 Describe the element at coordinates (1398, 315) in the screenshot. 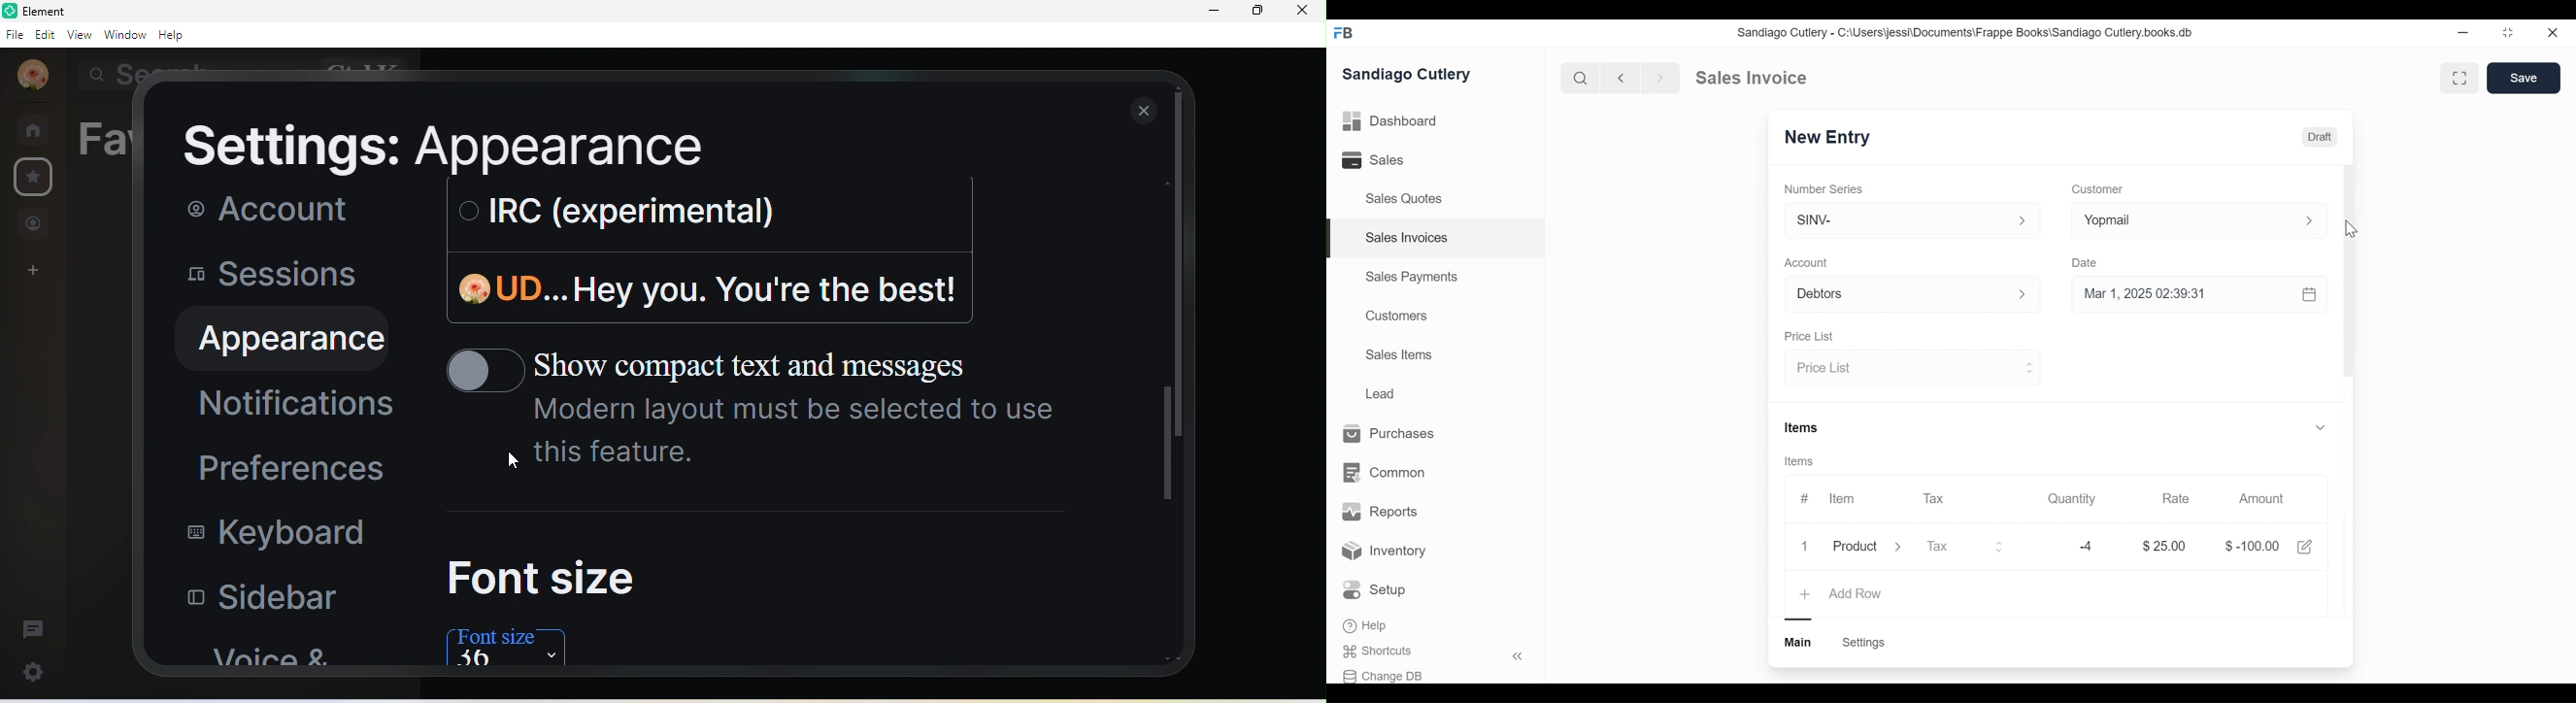

I see `Customers` at that location.